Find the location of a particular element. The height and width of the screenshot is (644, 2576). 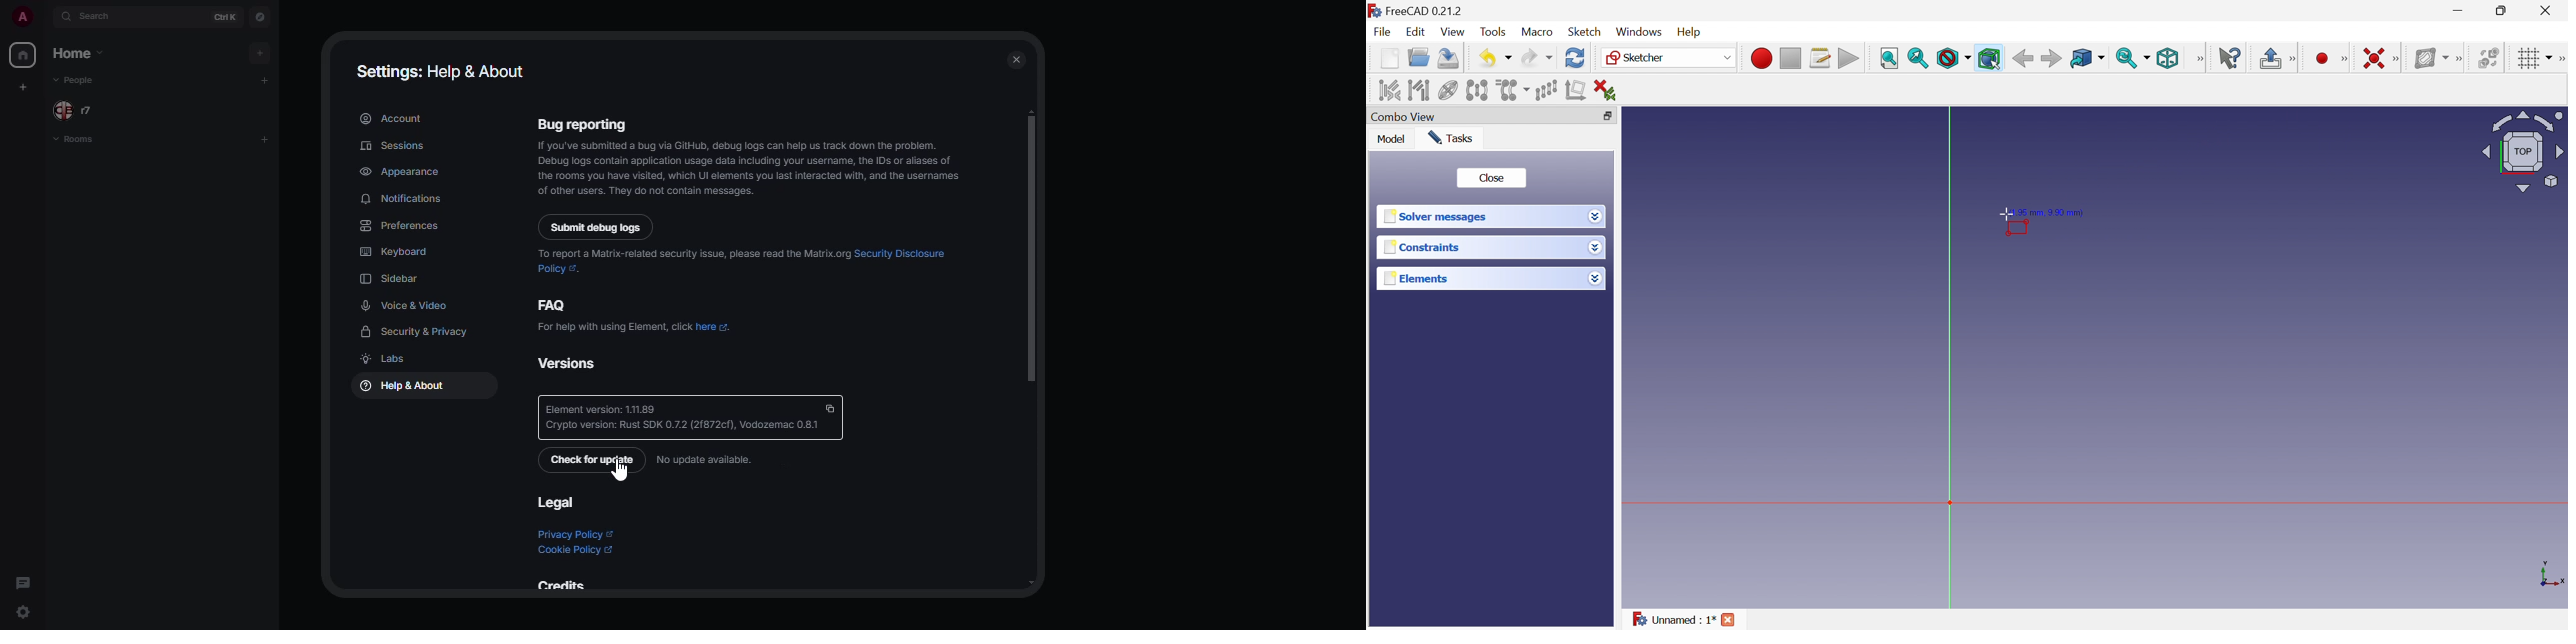

help & about is located at coordinates (399, 387).